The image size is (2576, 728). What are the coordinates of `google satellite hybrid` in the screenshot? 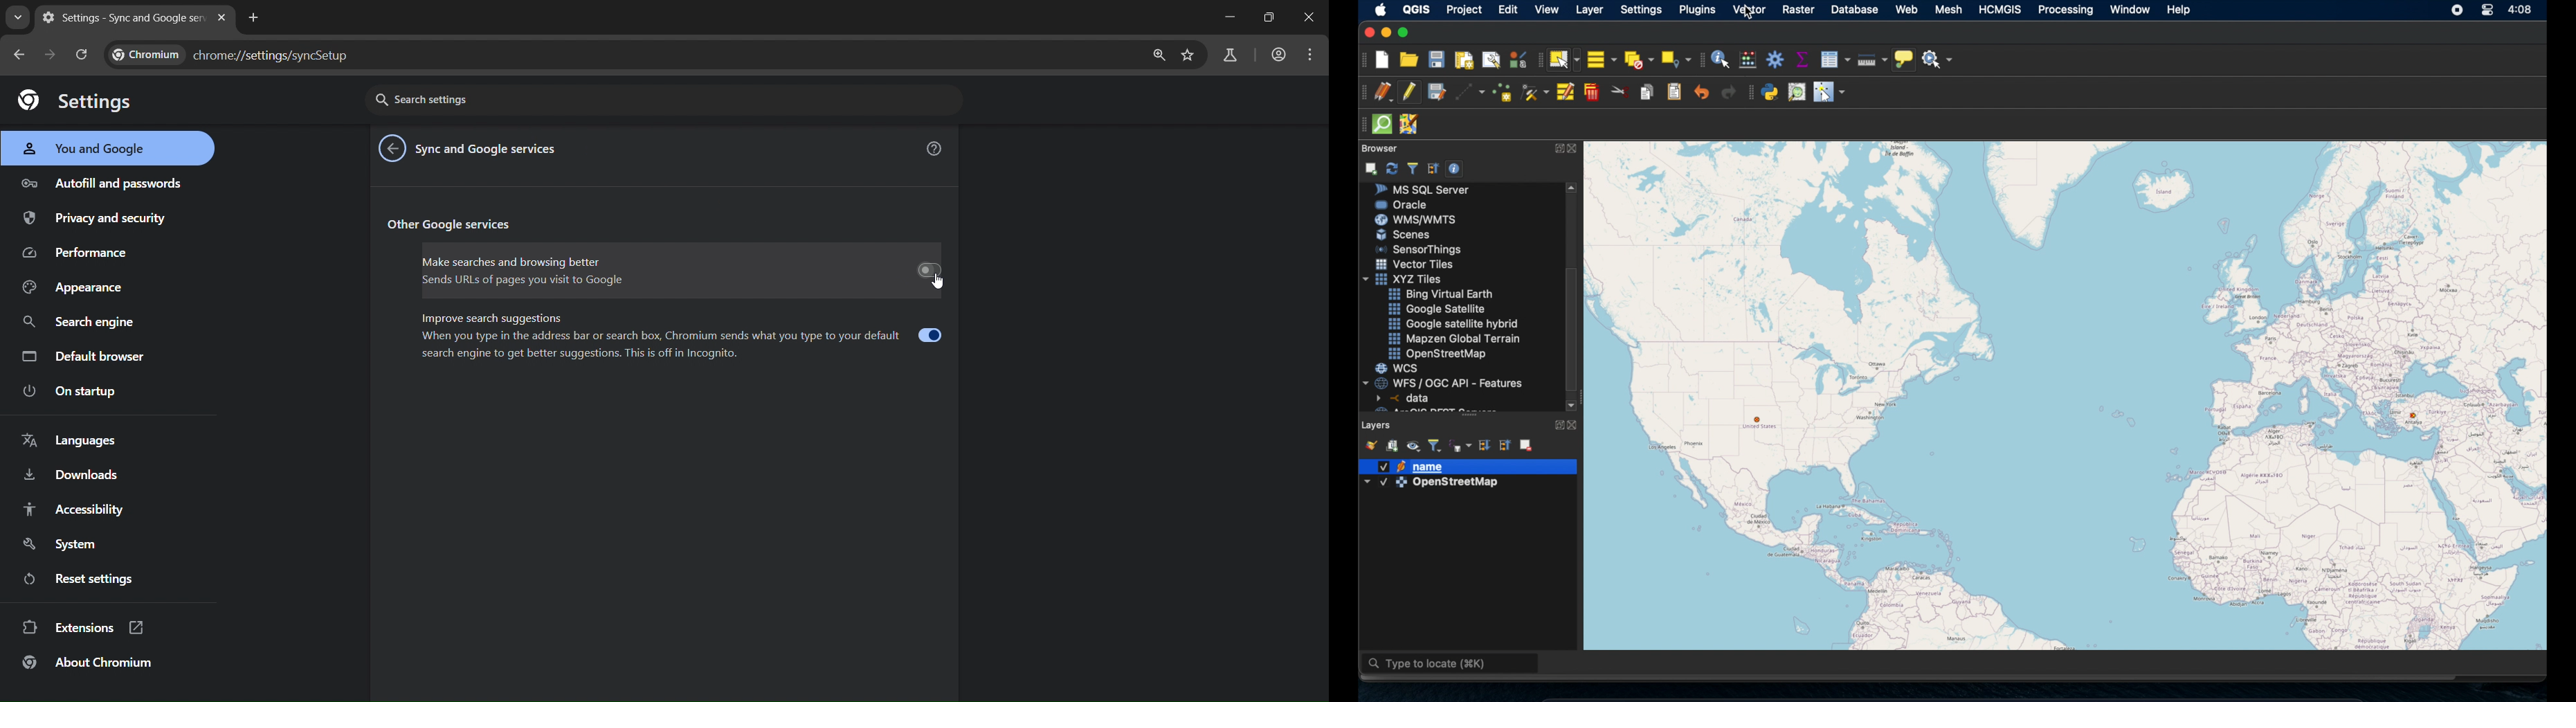 It's located at (1453, 325).